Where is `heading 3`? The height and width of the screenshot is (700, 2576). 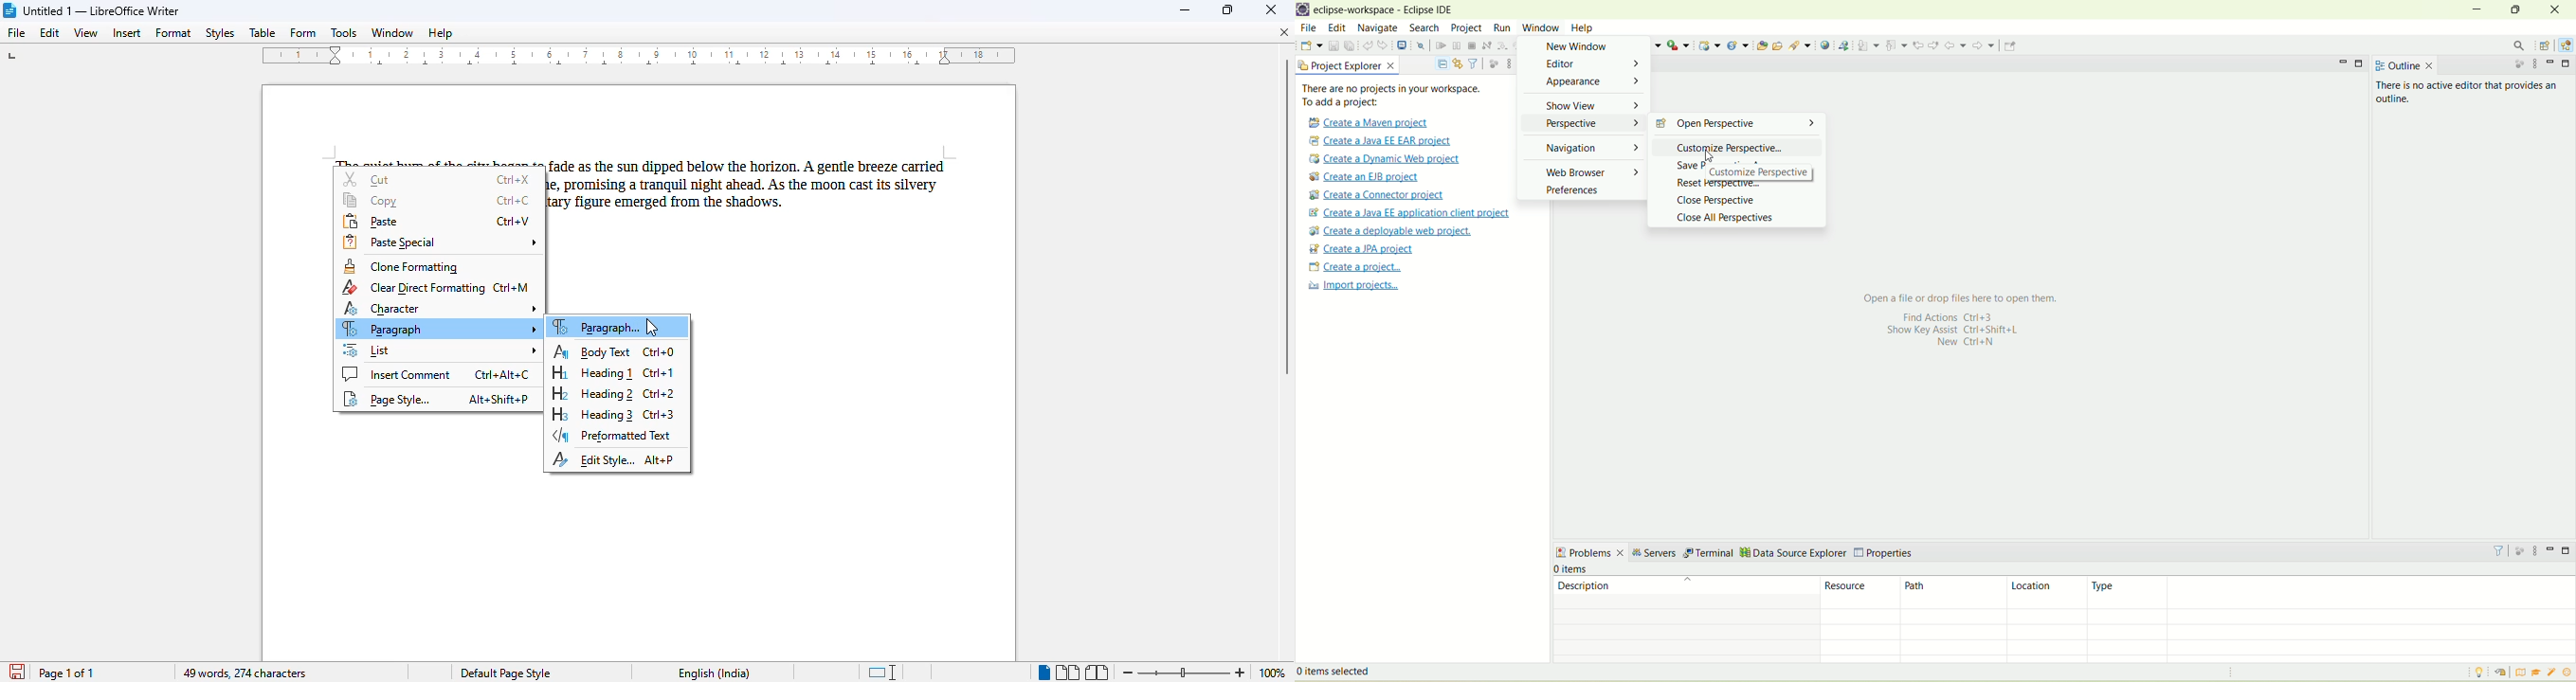 heading 3 is located at coordinates (612, 415).